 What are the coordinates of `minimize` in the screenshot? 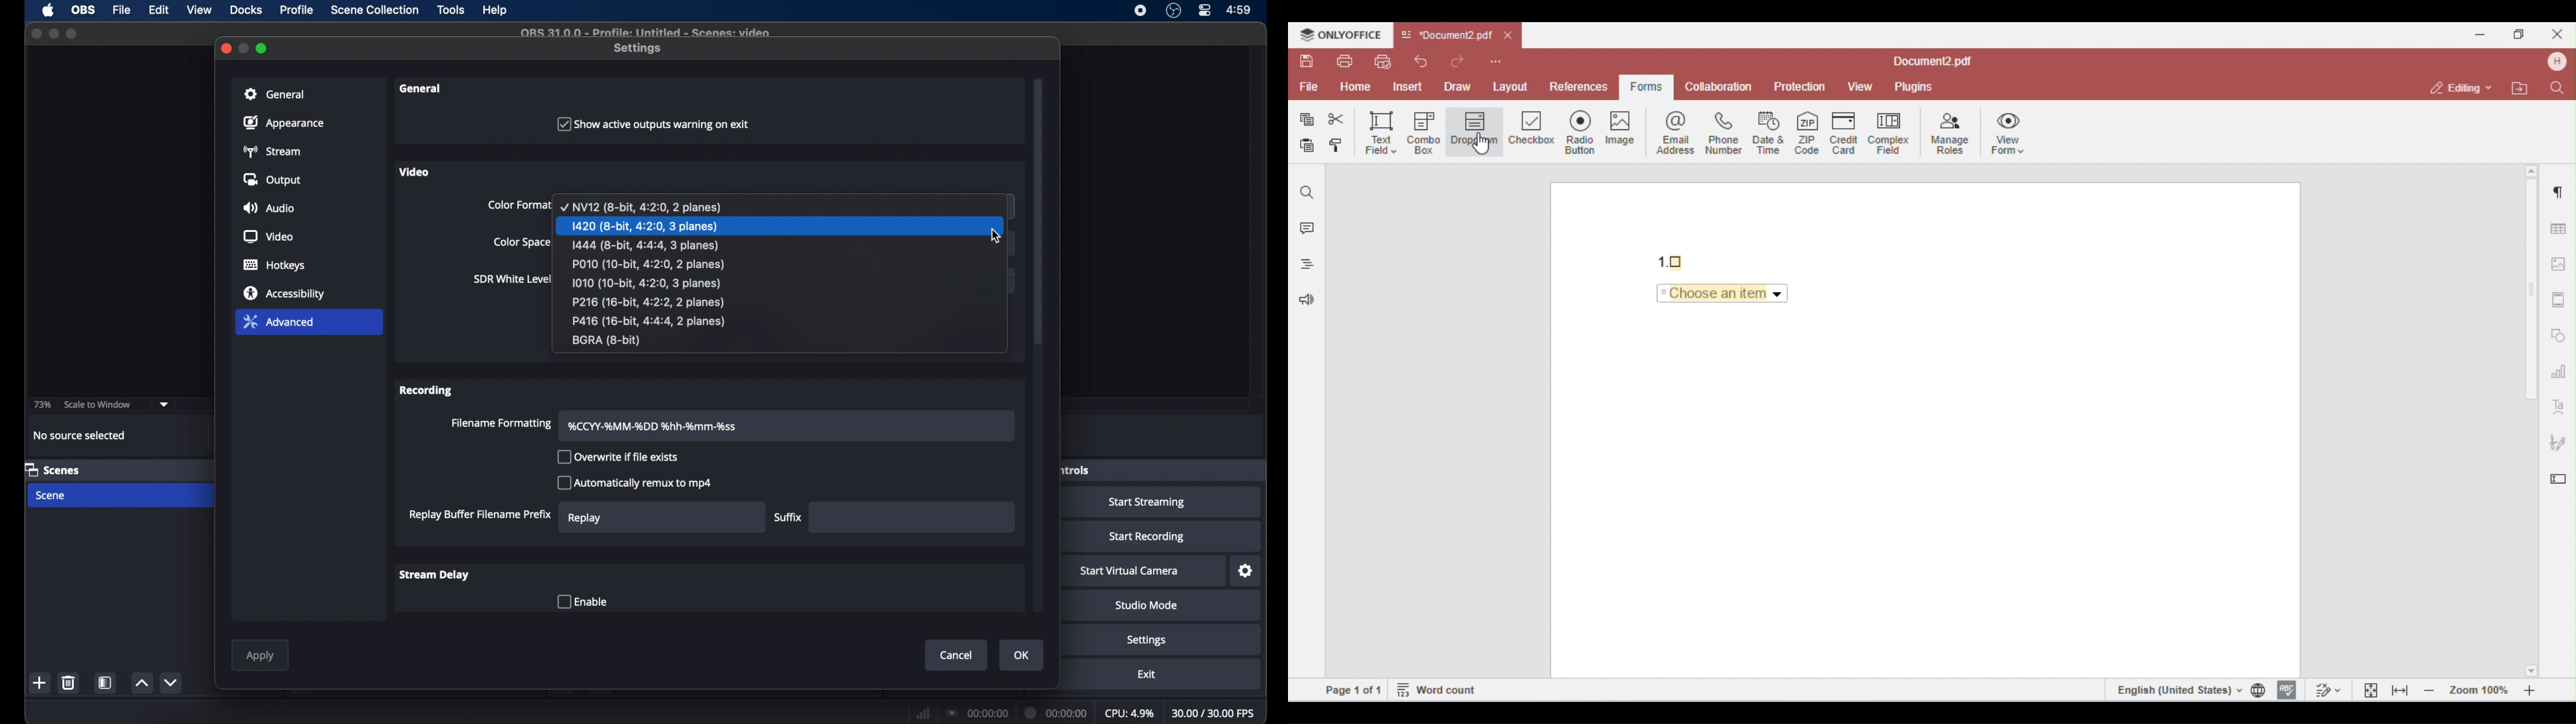 It's located at (245, 48).